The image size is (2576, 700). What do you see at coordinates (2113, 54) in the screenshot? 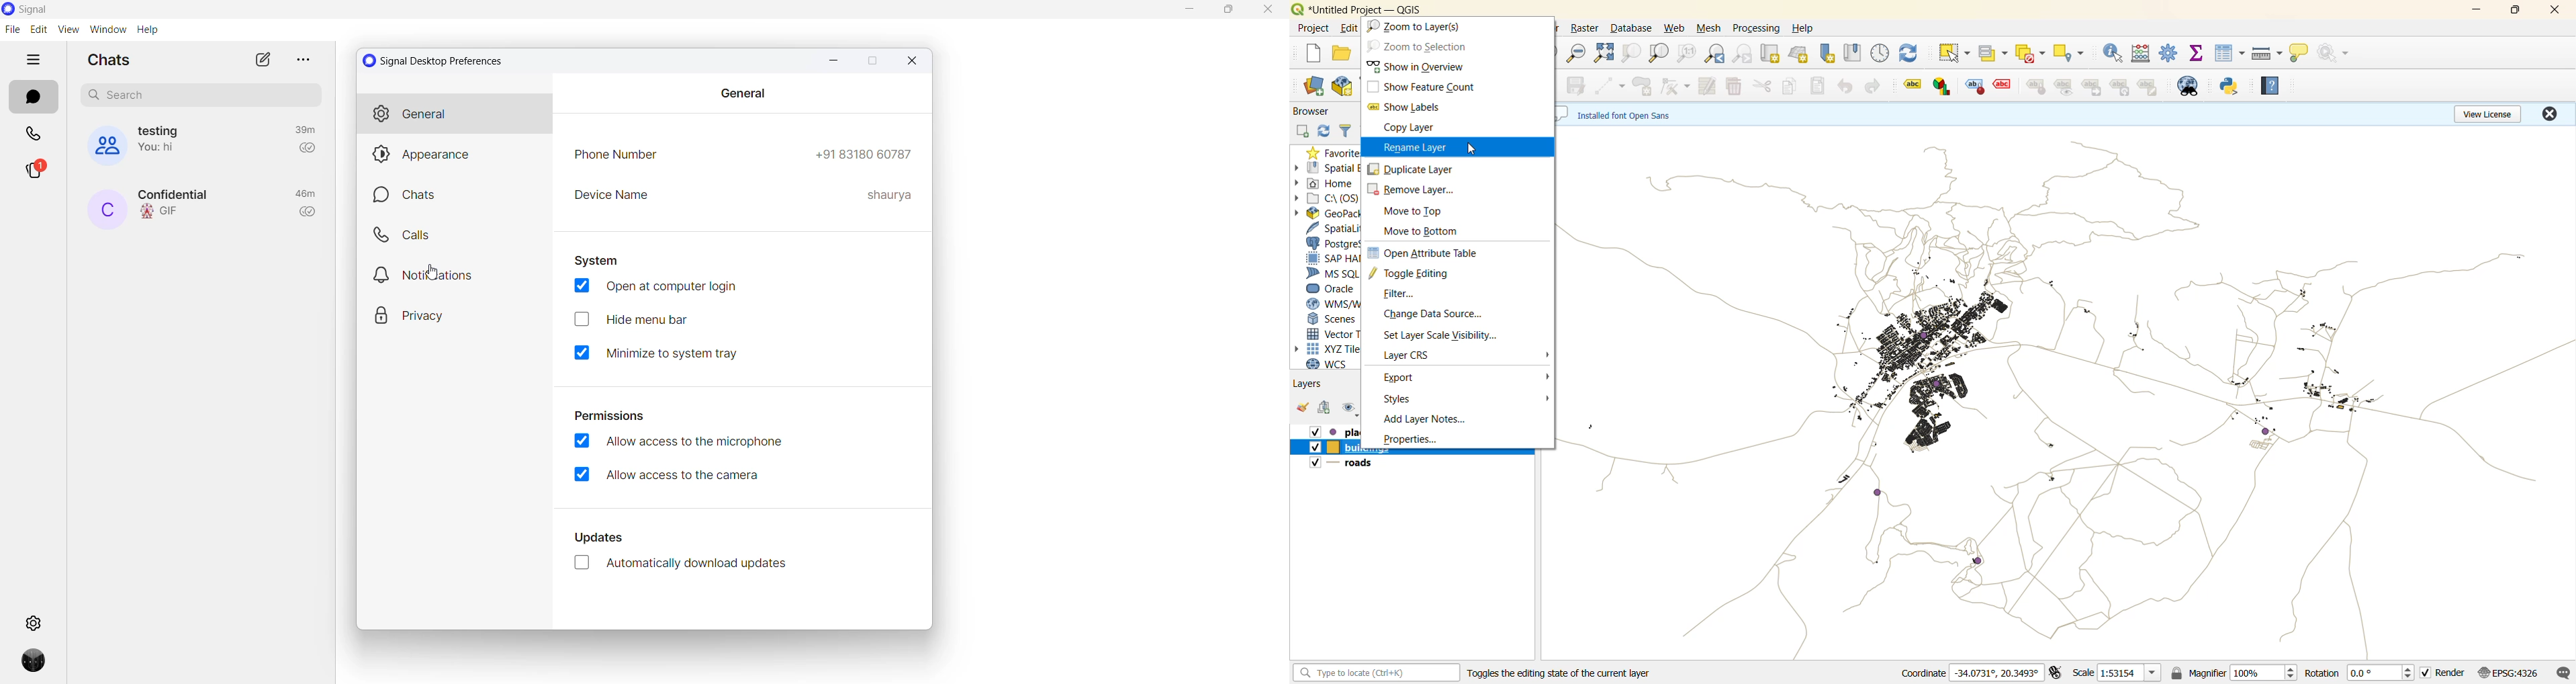
I see `identify features` at bounding box center [2113, 54].